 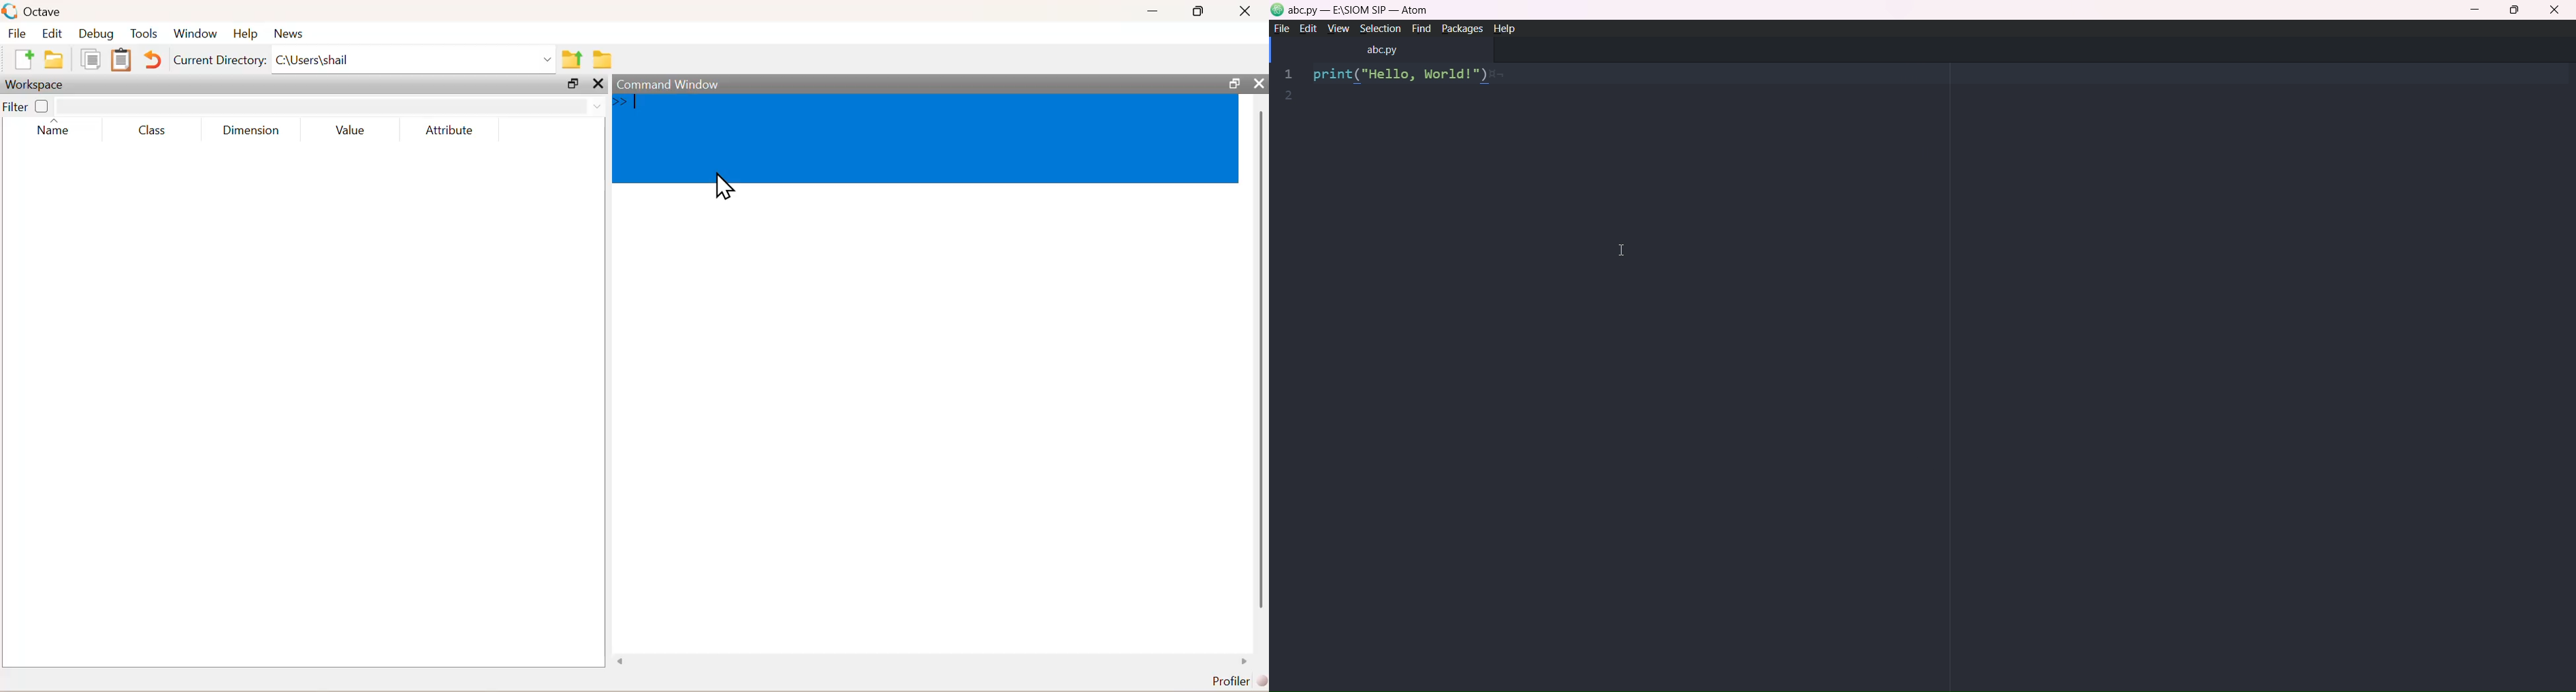 What do you see at coordinates (17, 32) in the screenshot?
I see `file` at bounding box center [17, 32].